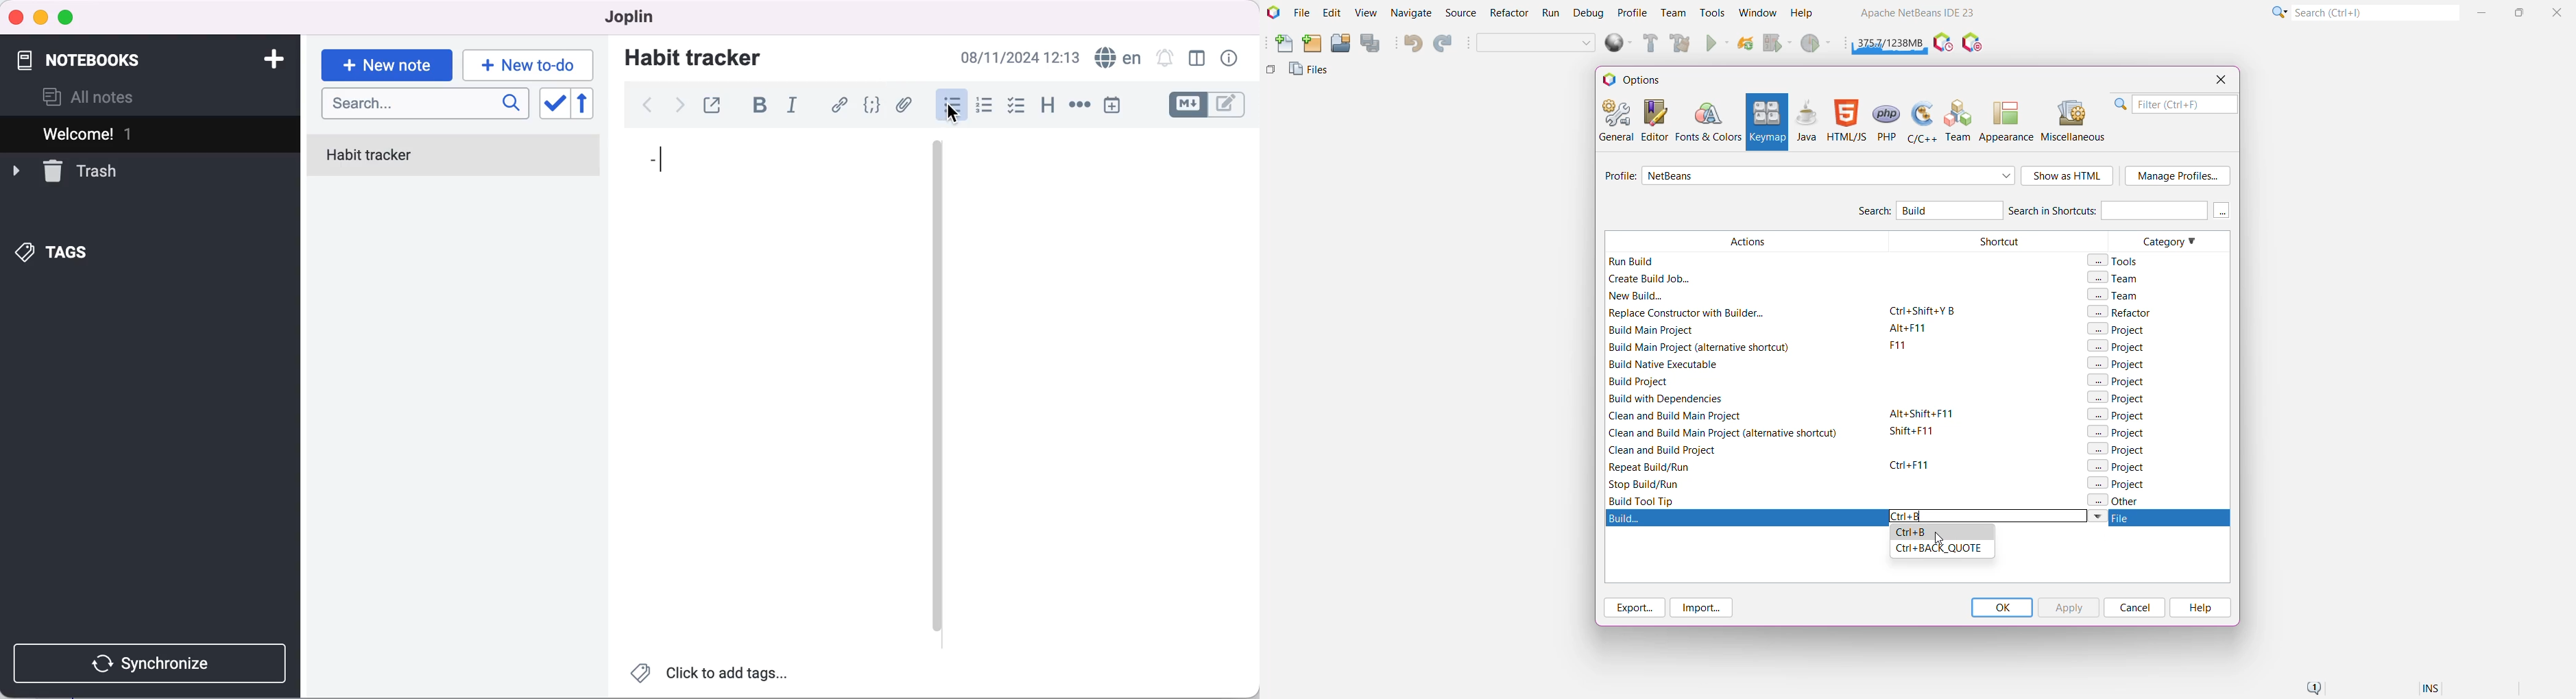 The height and width of the screenshot is (700, 2576). Describe the element at coordinates (2432, 690) in the screenshot. I see `Insert Mode` at that location.